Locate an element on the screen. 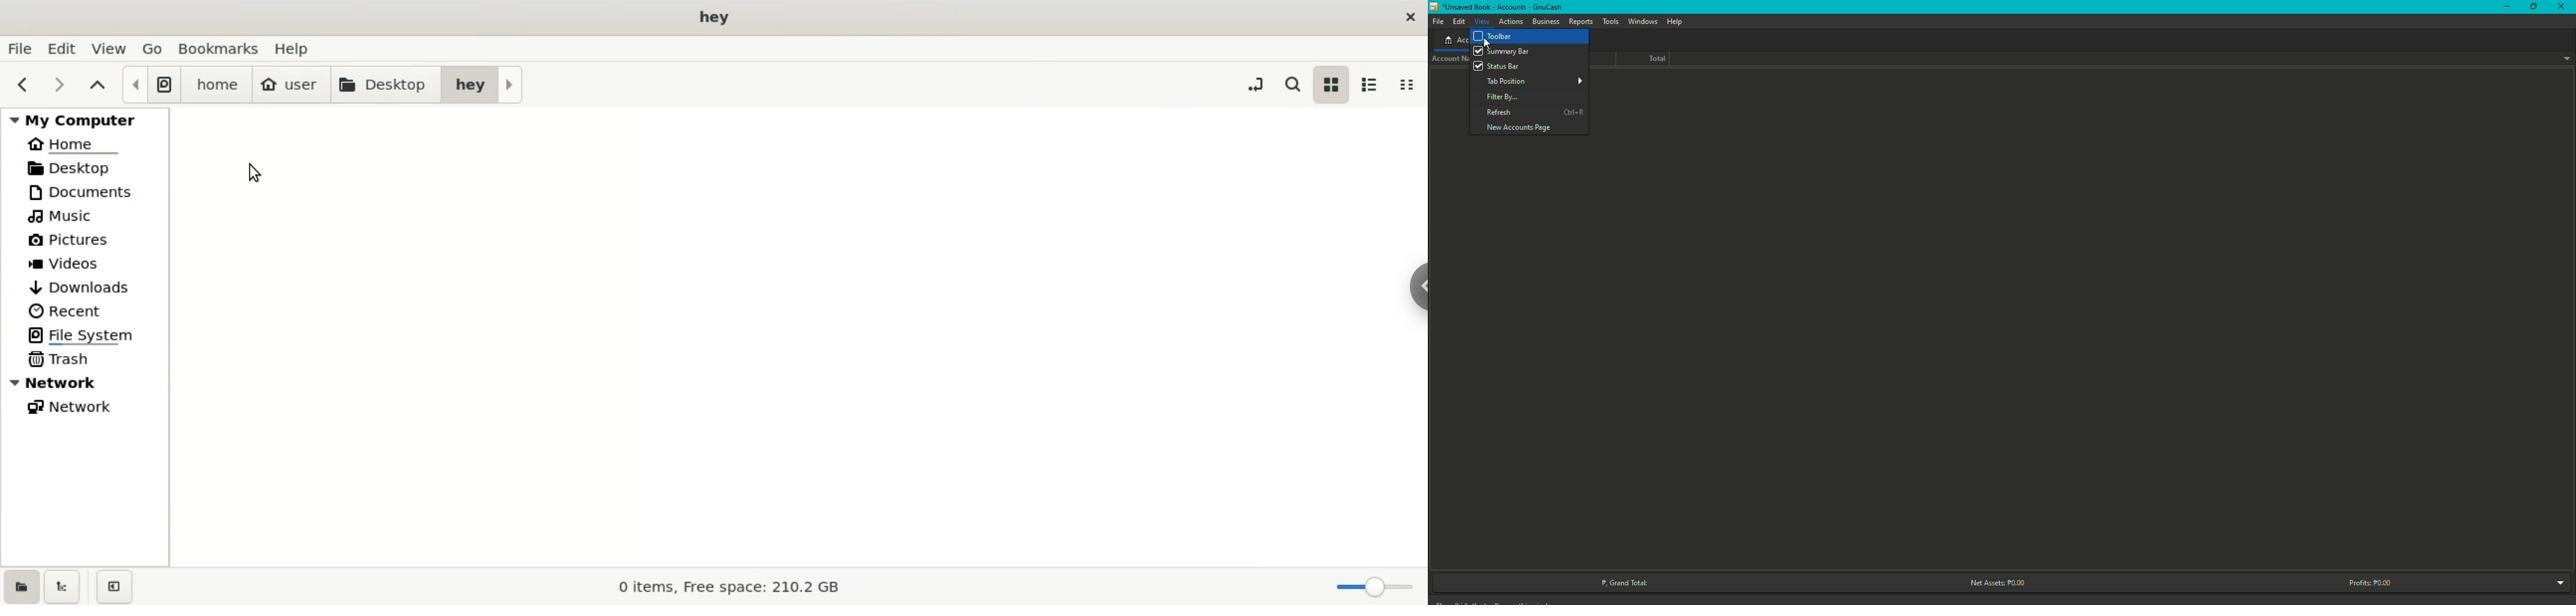 The width and height of the screenshot is (2576, 616). desktop is located at coordinates (384, 85).